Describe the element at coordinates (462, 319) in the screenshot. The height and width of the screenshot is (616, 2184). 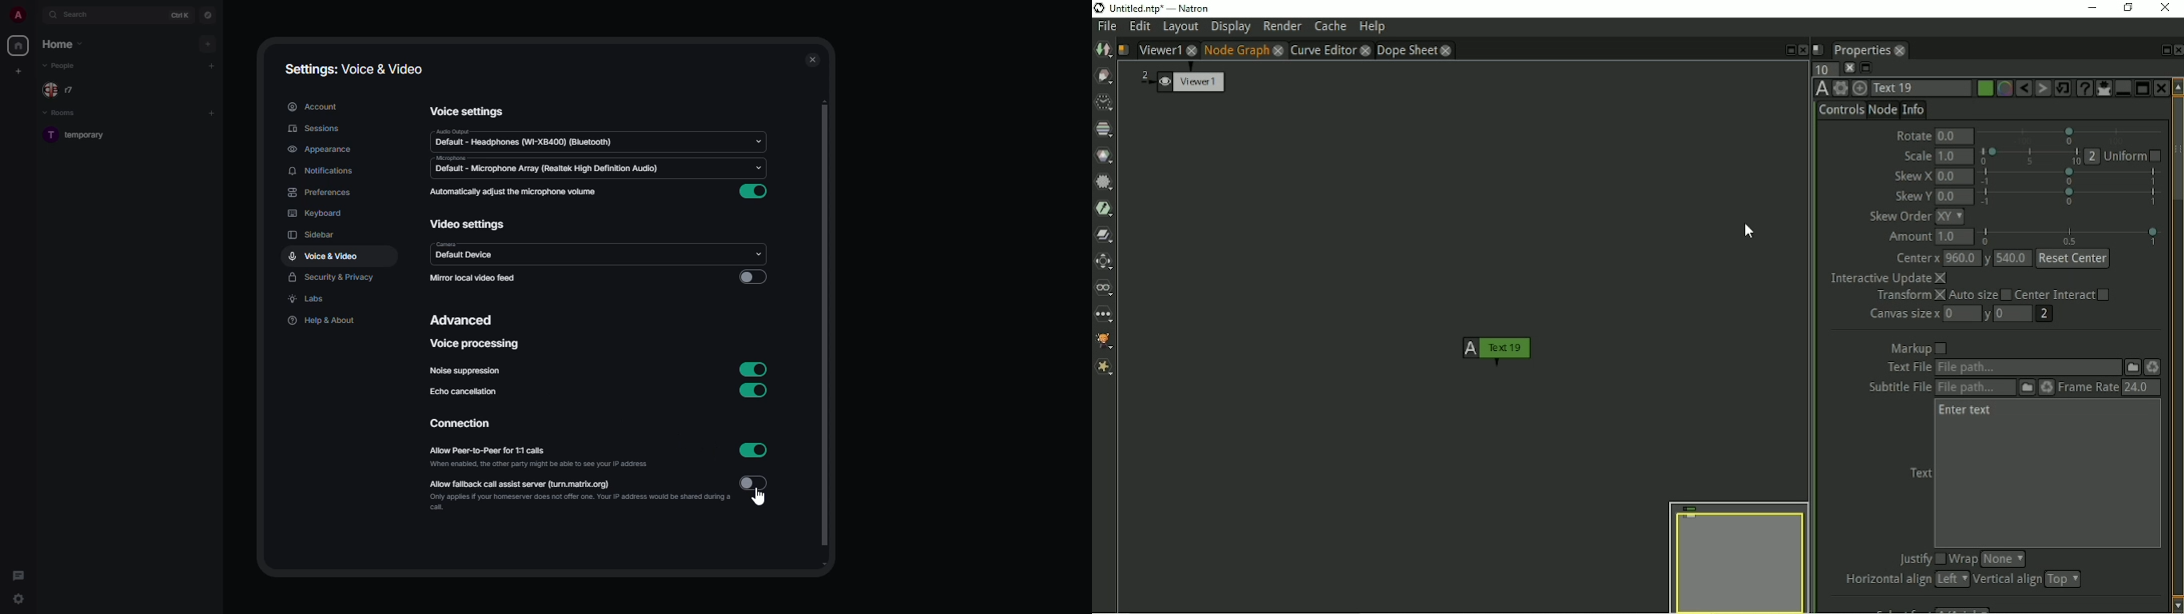
I see `advanced` at that location.